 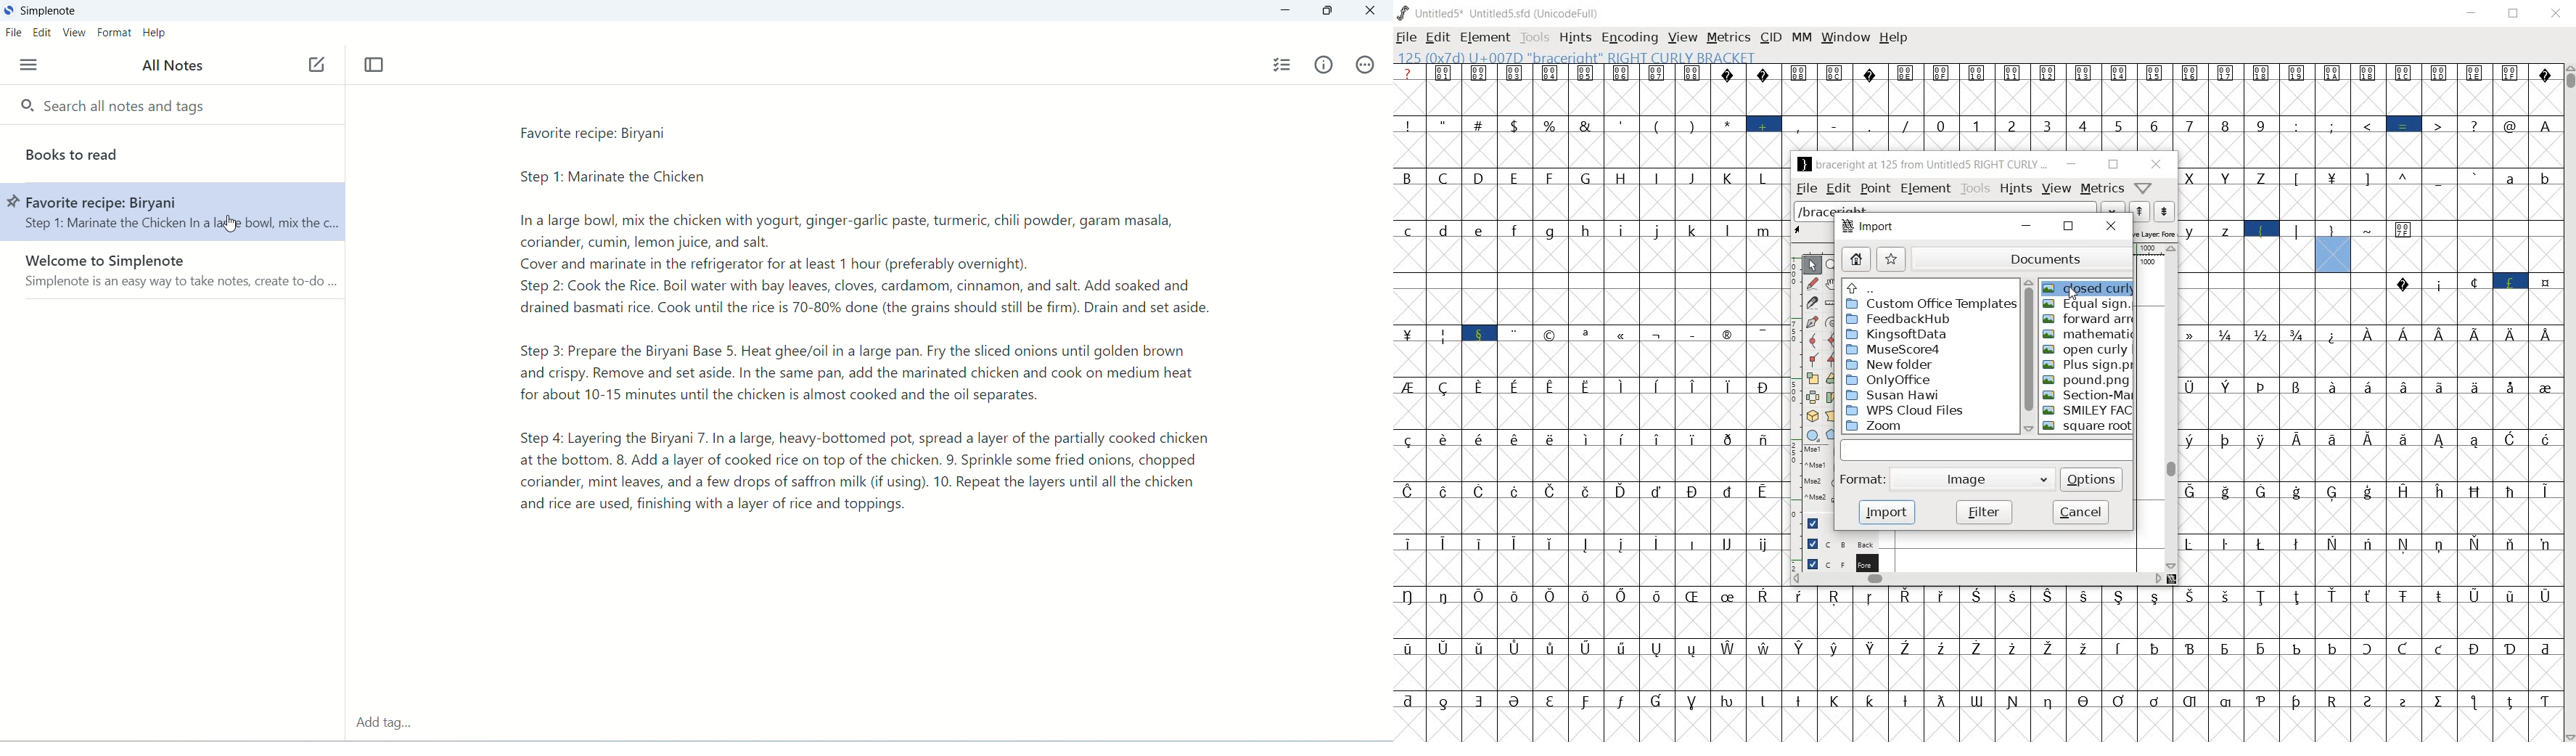 What do you see at coordinates (42, 33) in the screenshot?
I see `edit` at bounding box center [42, 33].